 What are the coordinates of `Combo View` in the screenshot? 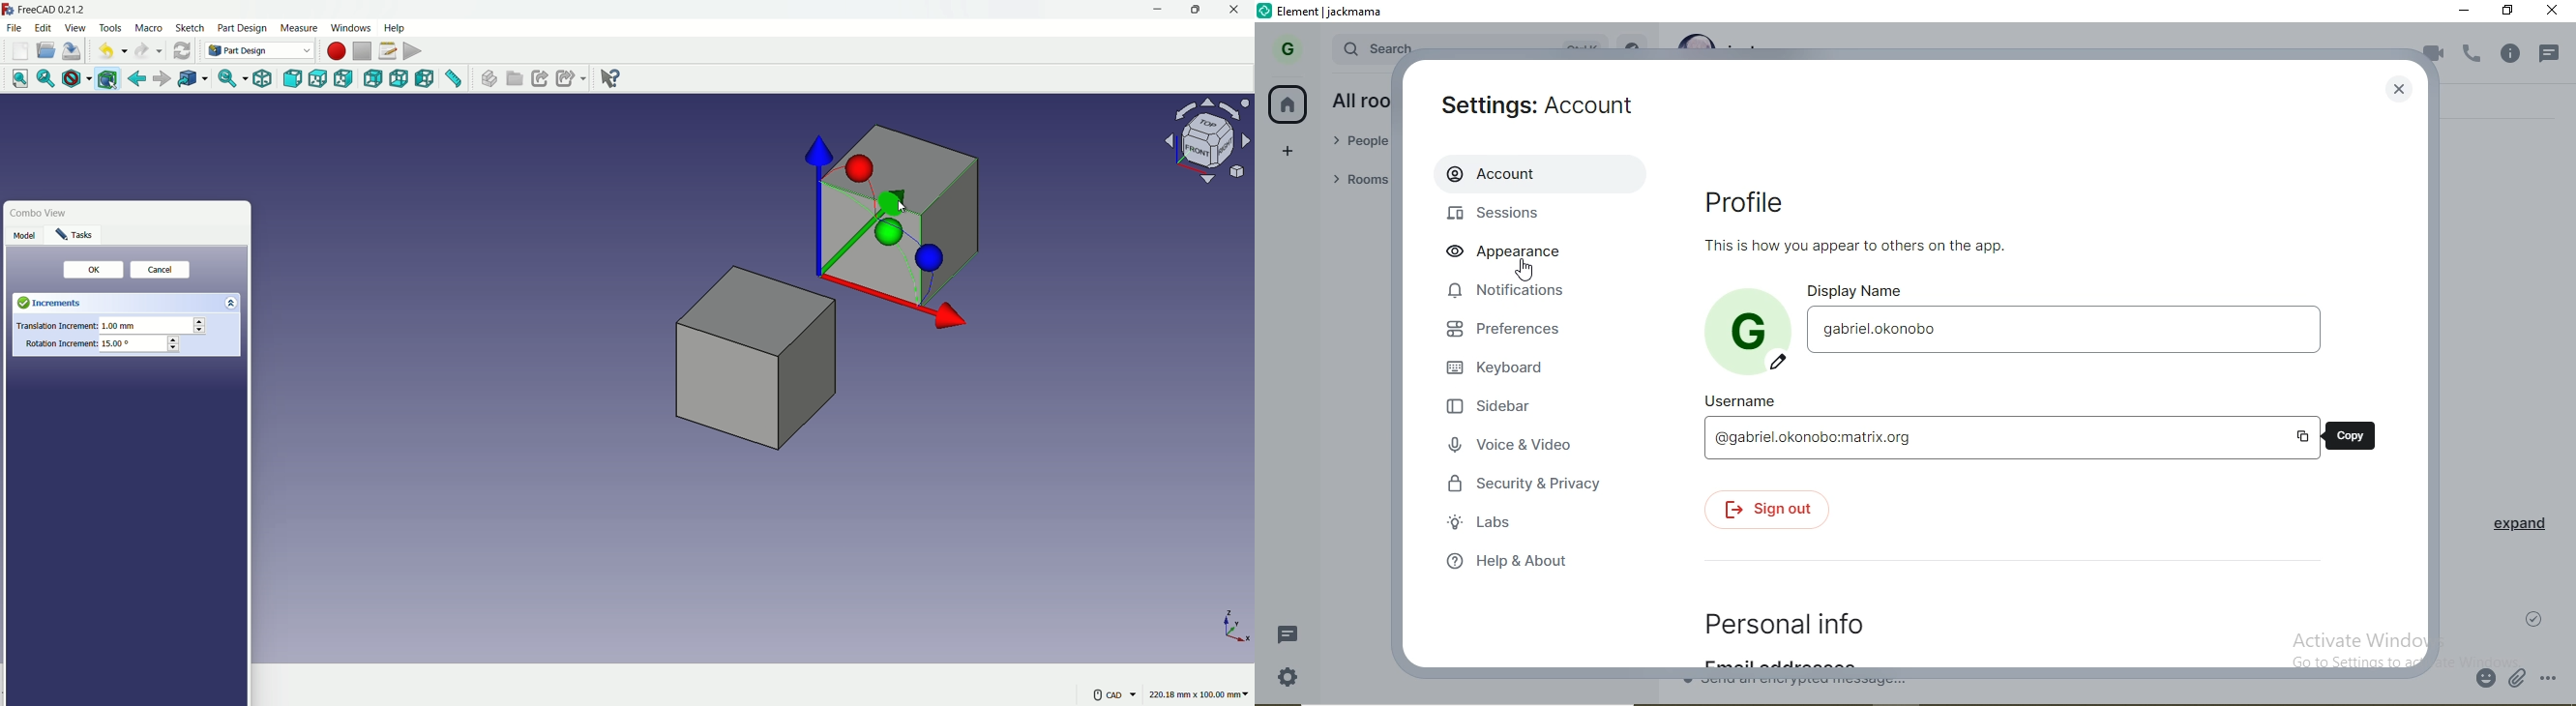 It's located at (48, 212).